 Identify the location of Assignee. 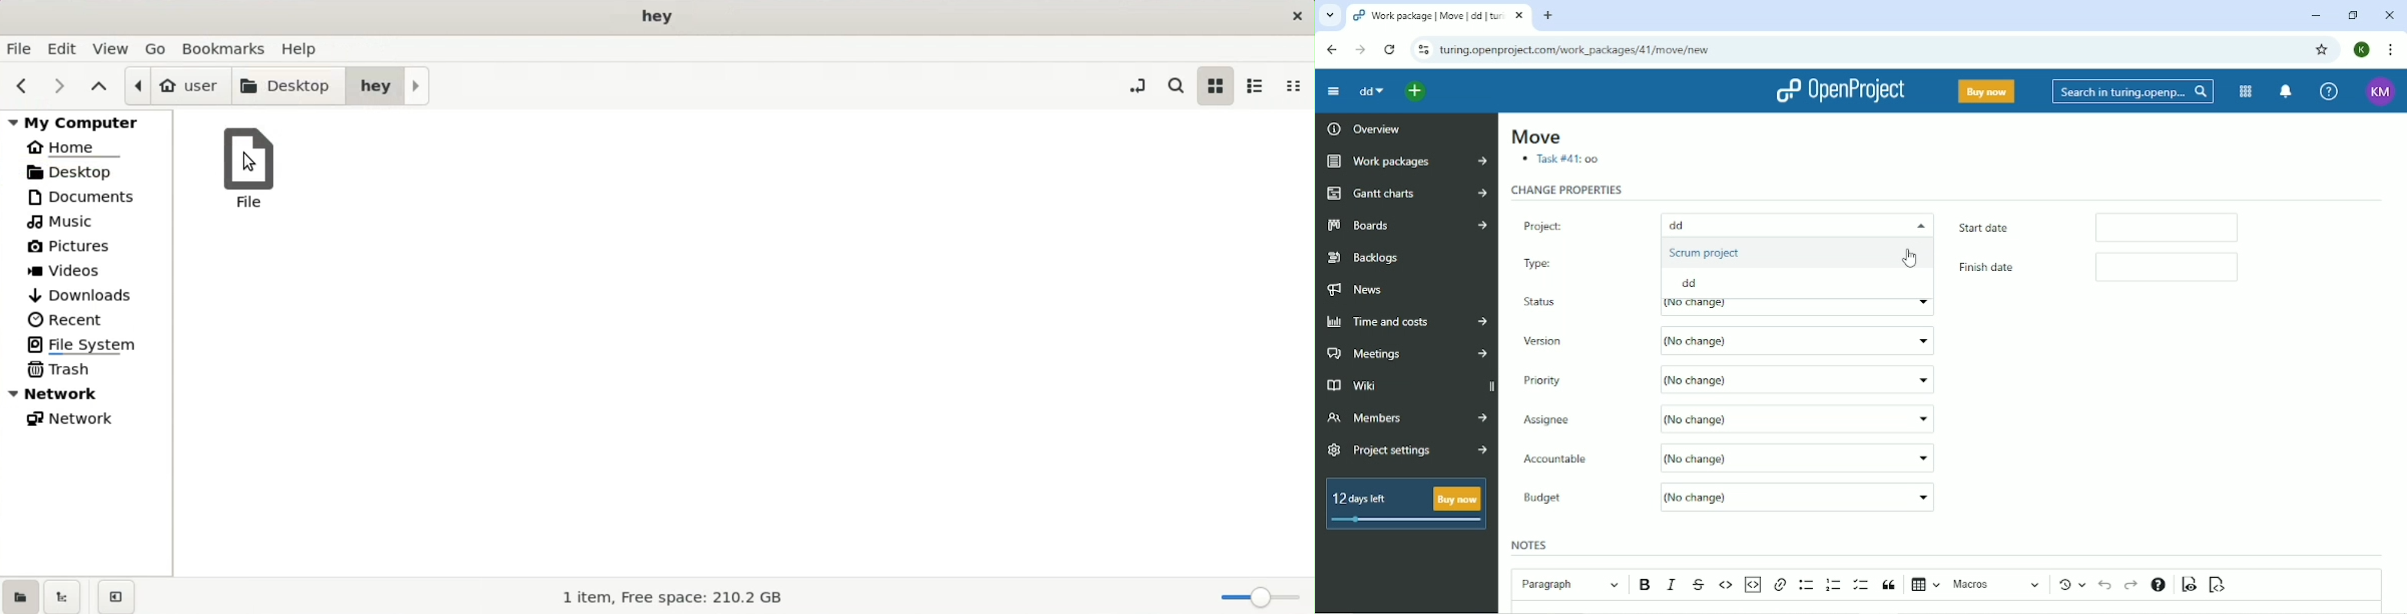
(1580, 419).